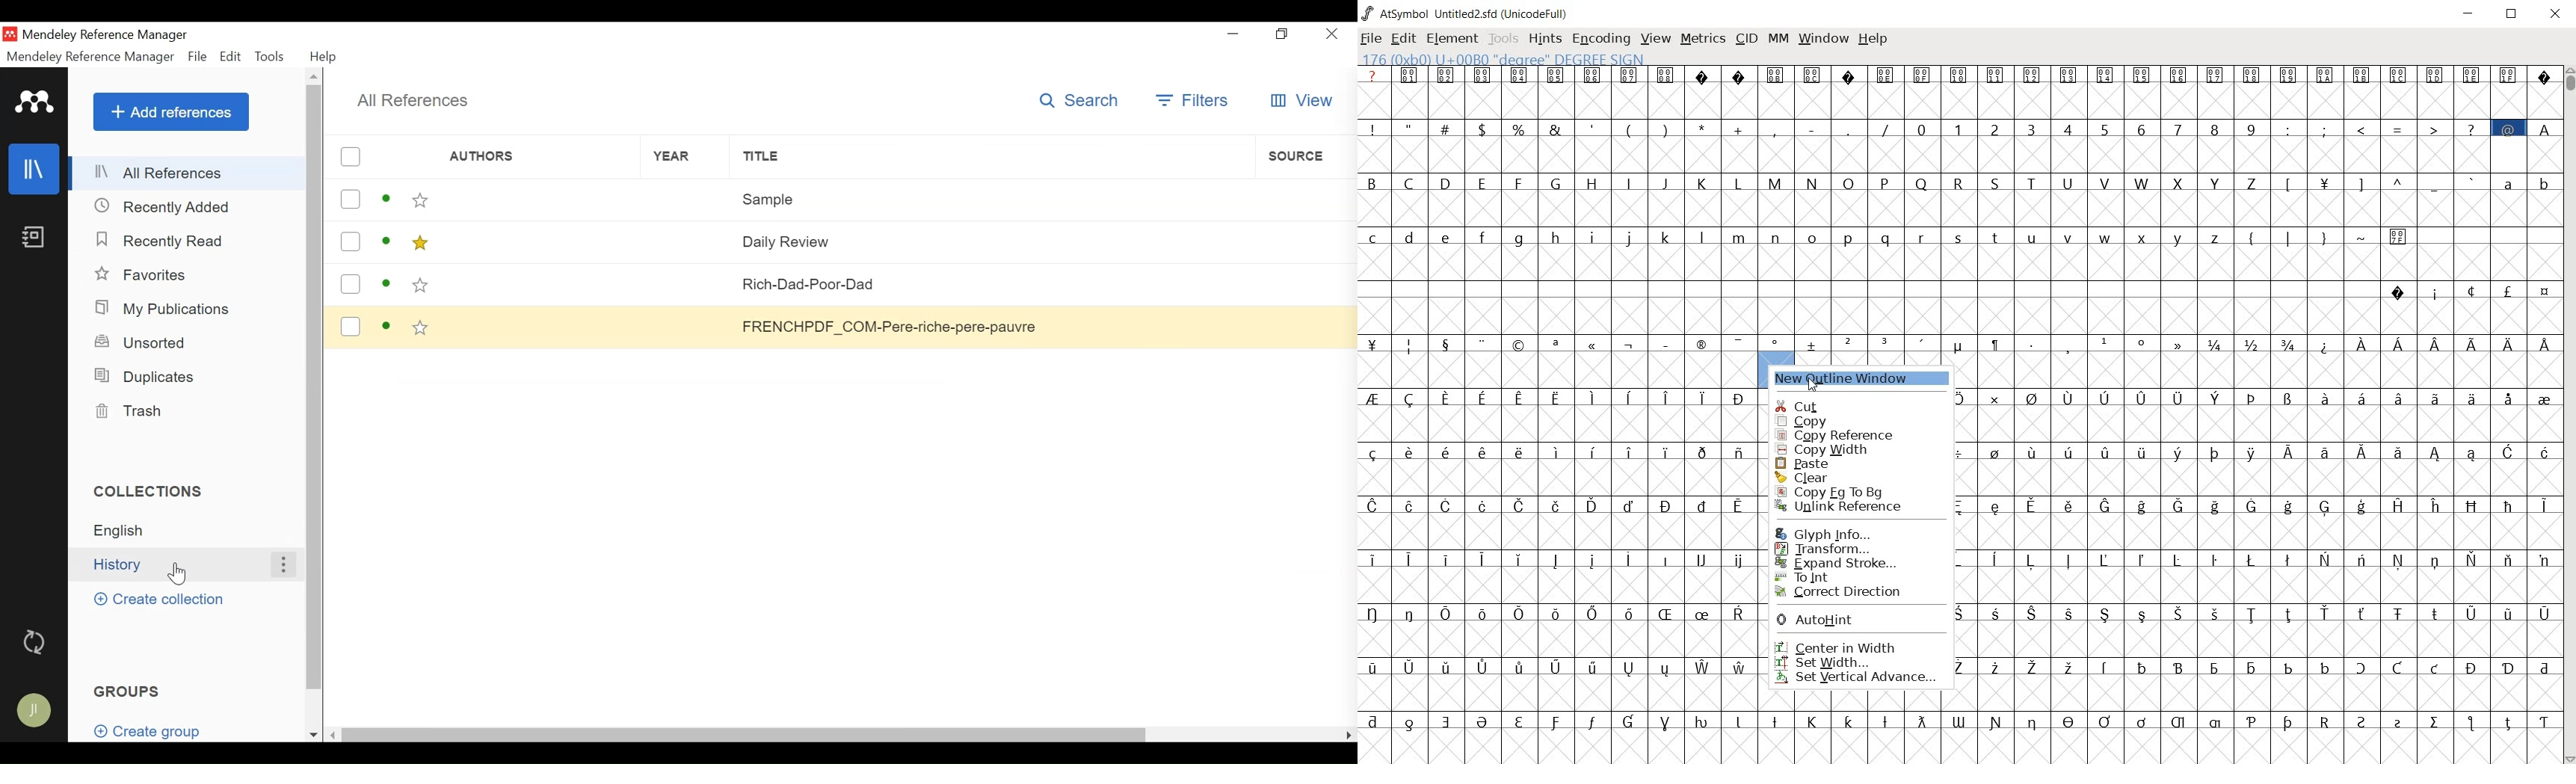 This screenshot has width=2576, height=784. Describe the element at coordinates (313, 735) in the screenshot. I see `Scroll down` at that location.